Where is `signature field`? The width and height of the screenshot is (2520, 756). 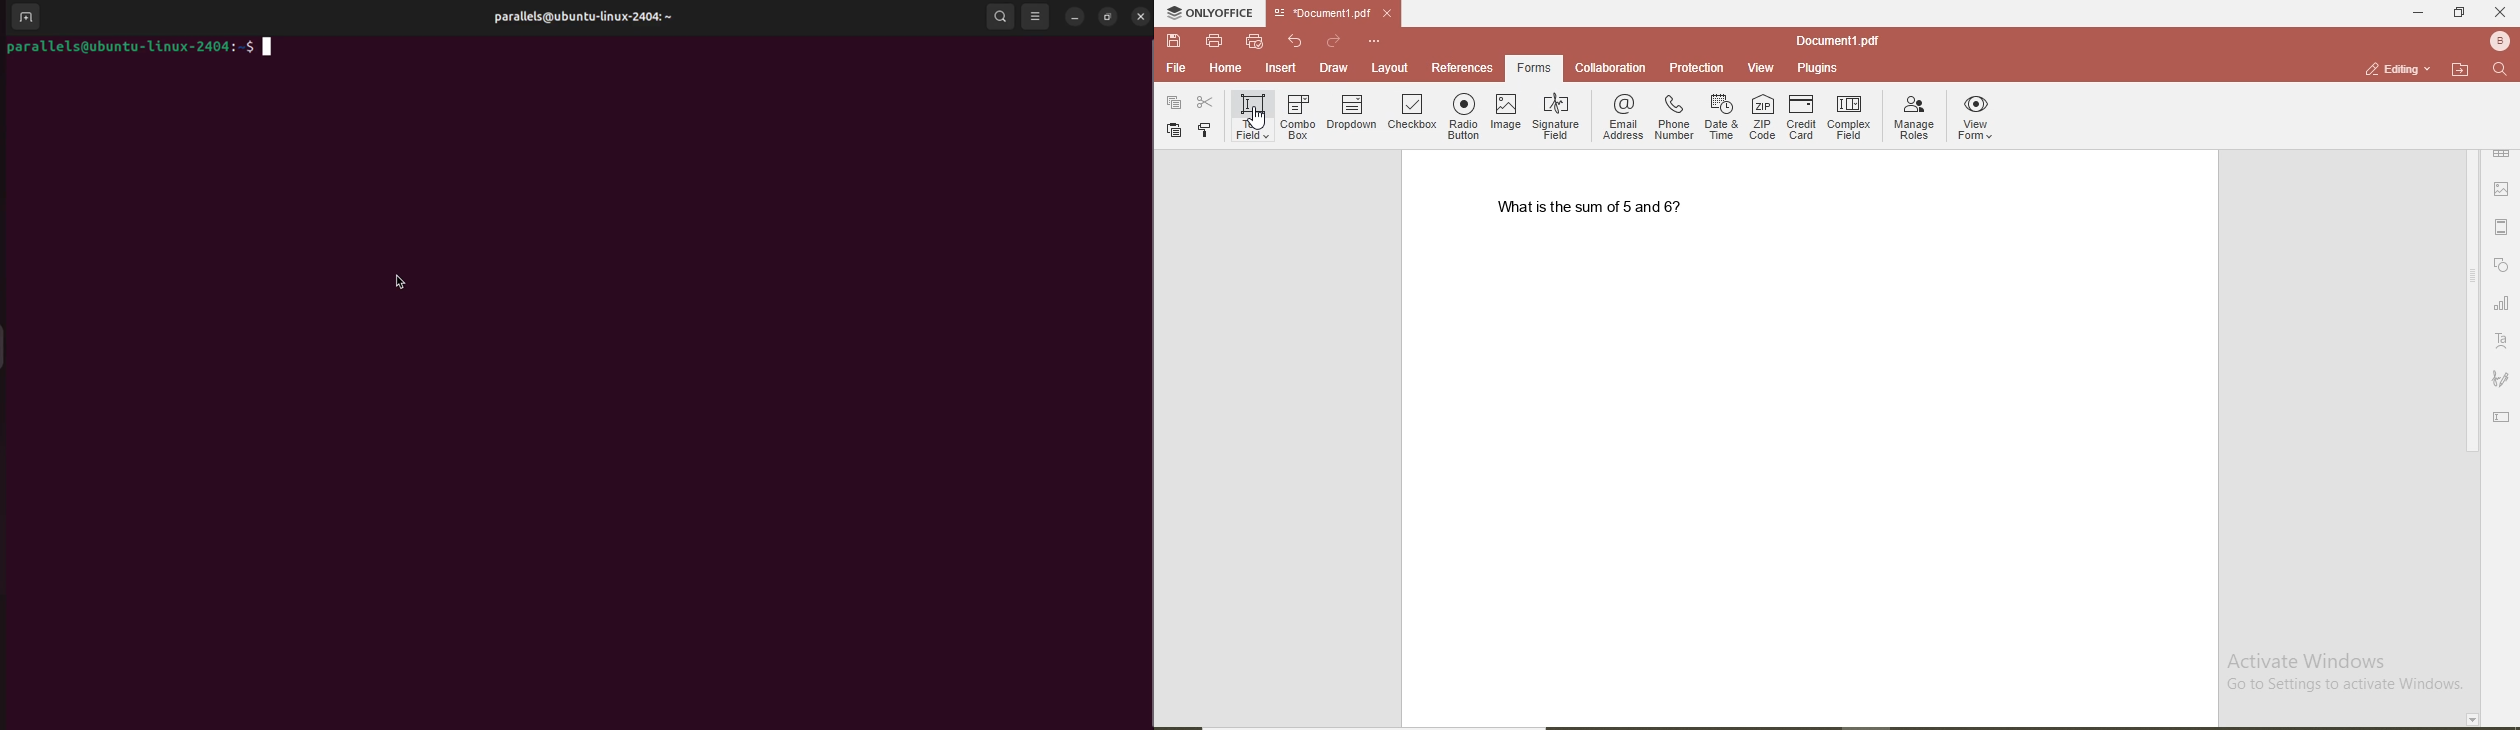 signature field is located at coordinates (1558, 116).